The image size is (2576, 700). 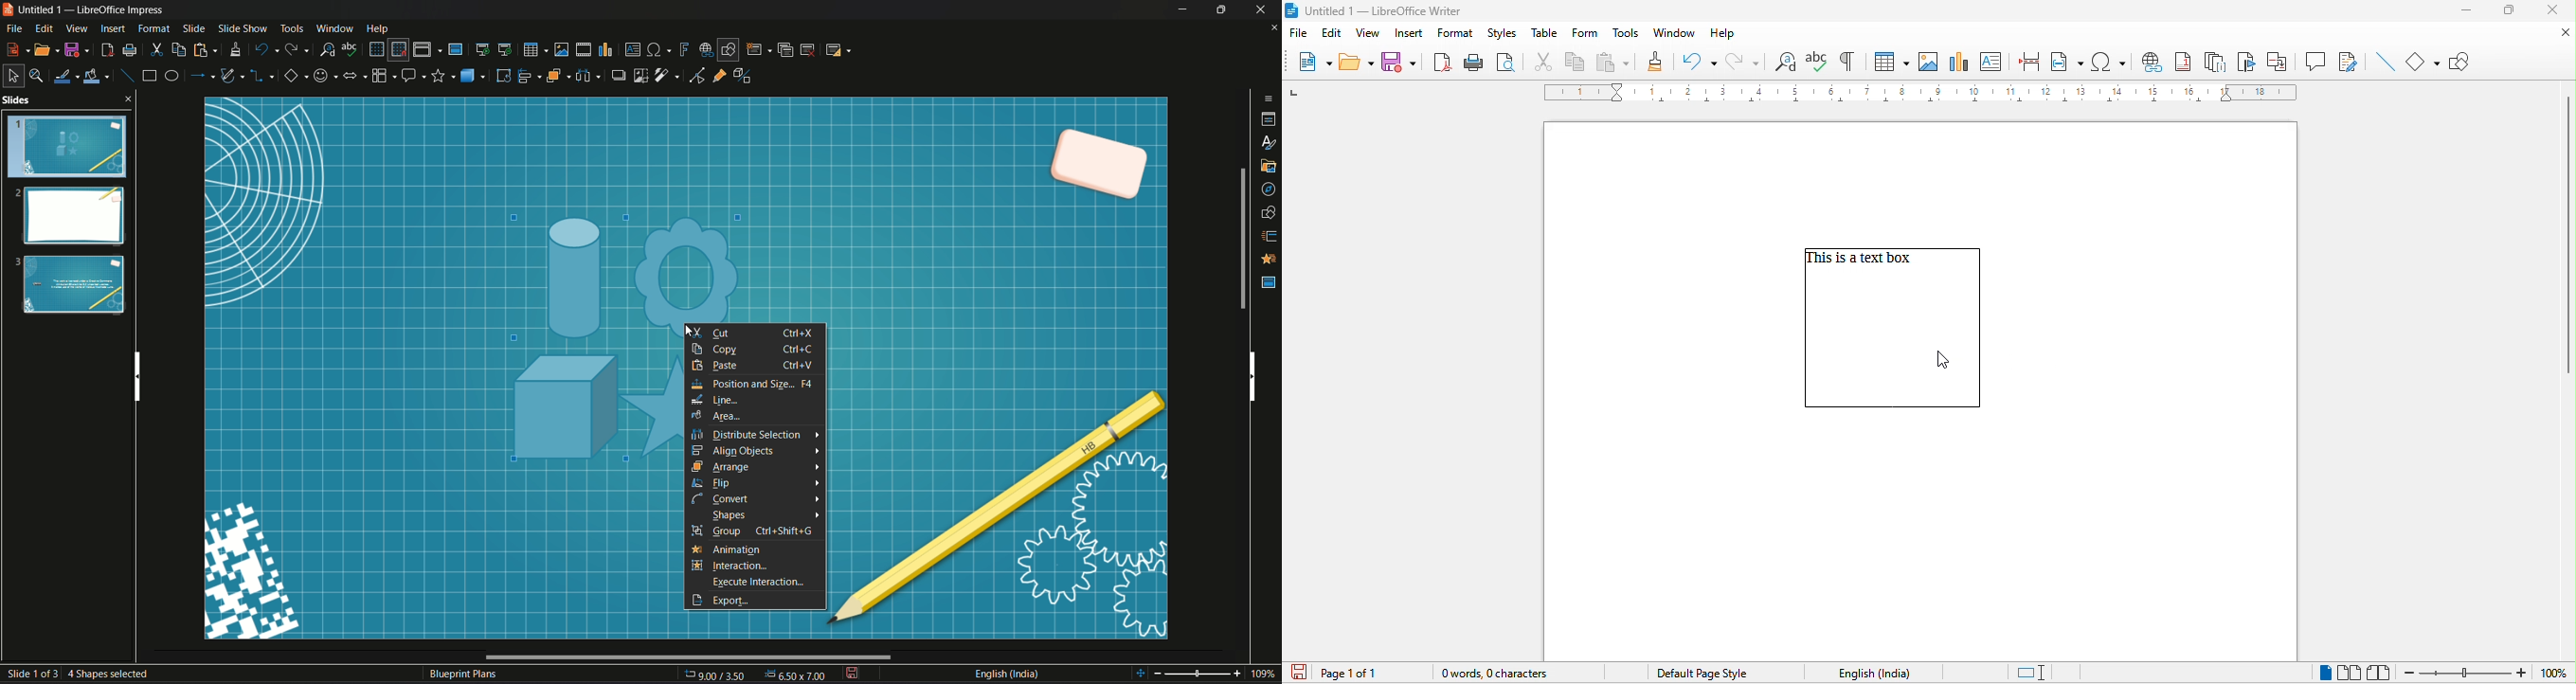 What do you see at coordinates (668, 75) in the screenshot?
I see `filter` at bounding box center [668, 75].